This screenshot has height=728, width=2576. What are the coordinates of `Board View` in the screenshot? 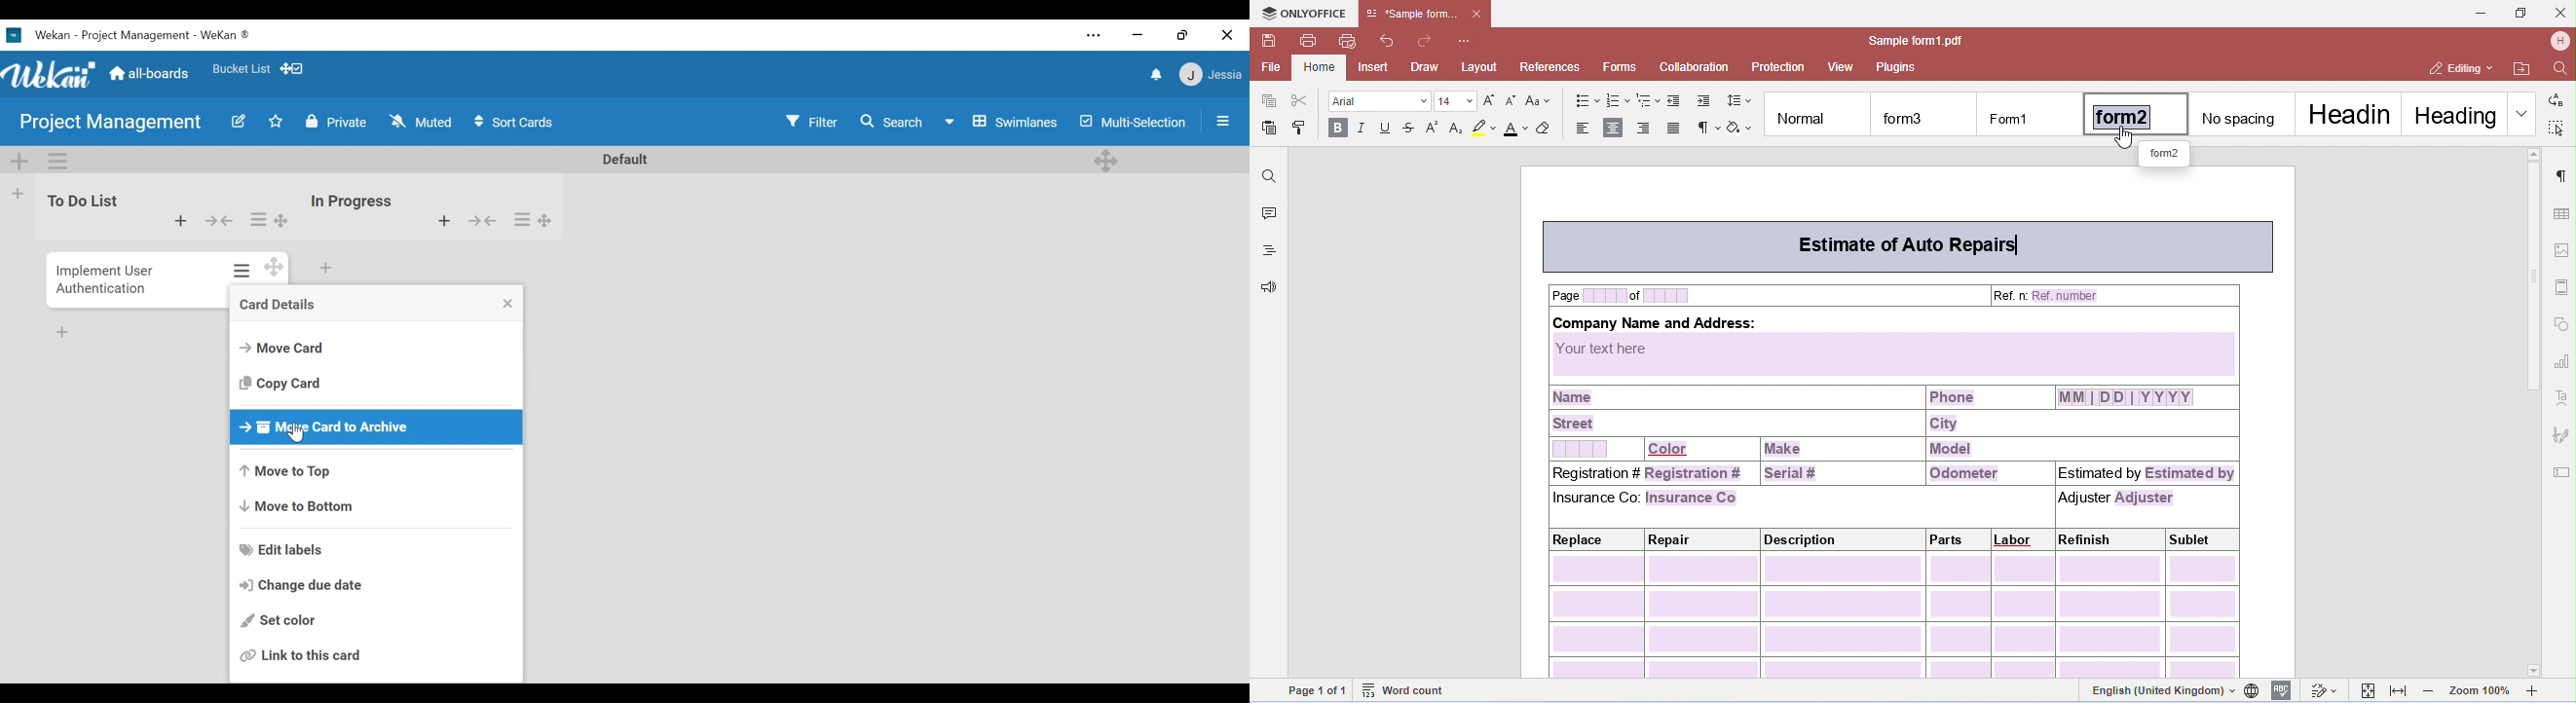 It's located at (1003, 123).